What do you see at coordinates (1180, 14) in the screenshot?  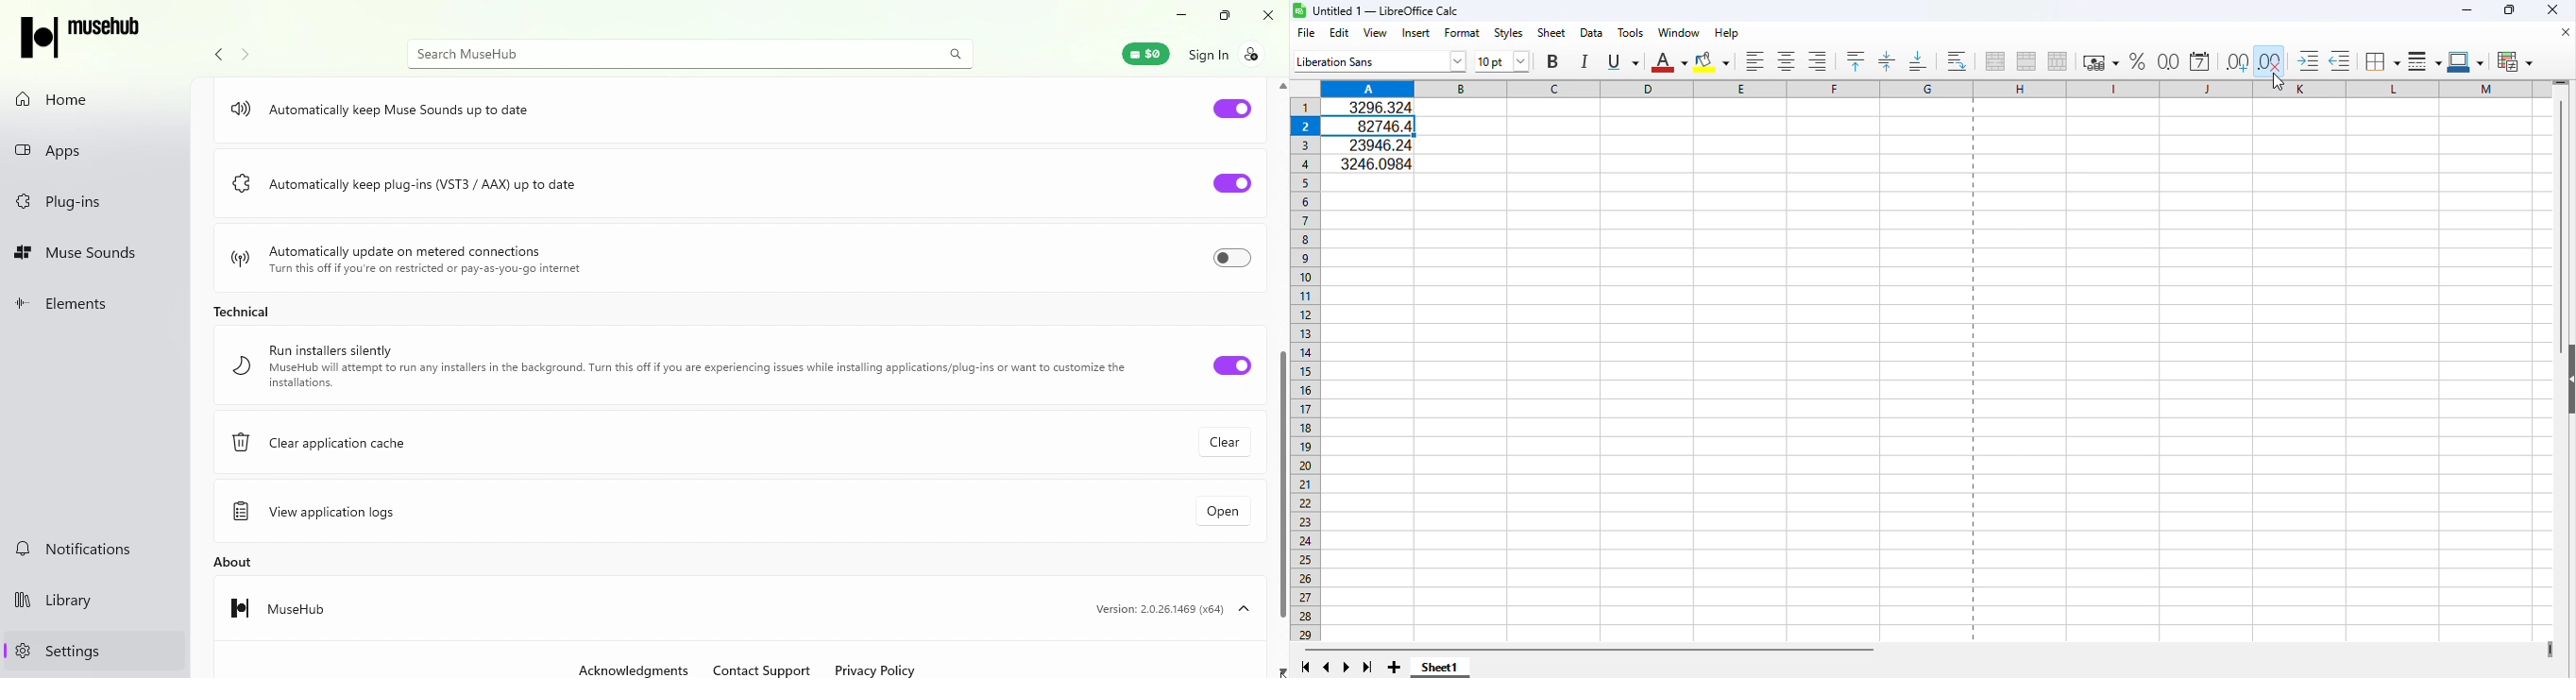 I see `Minimize` at bounding box center [1180, 14].